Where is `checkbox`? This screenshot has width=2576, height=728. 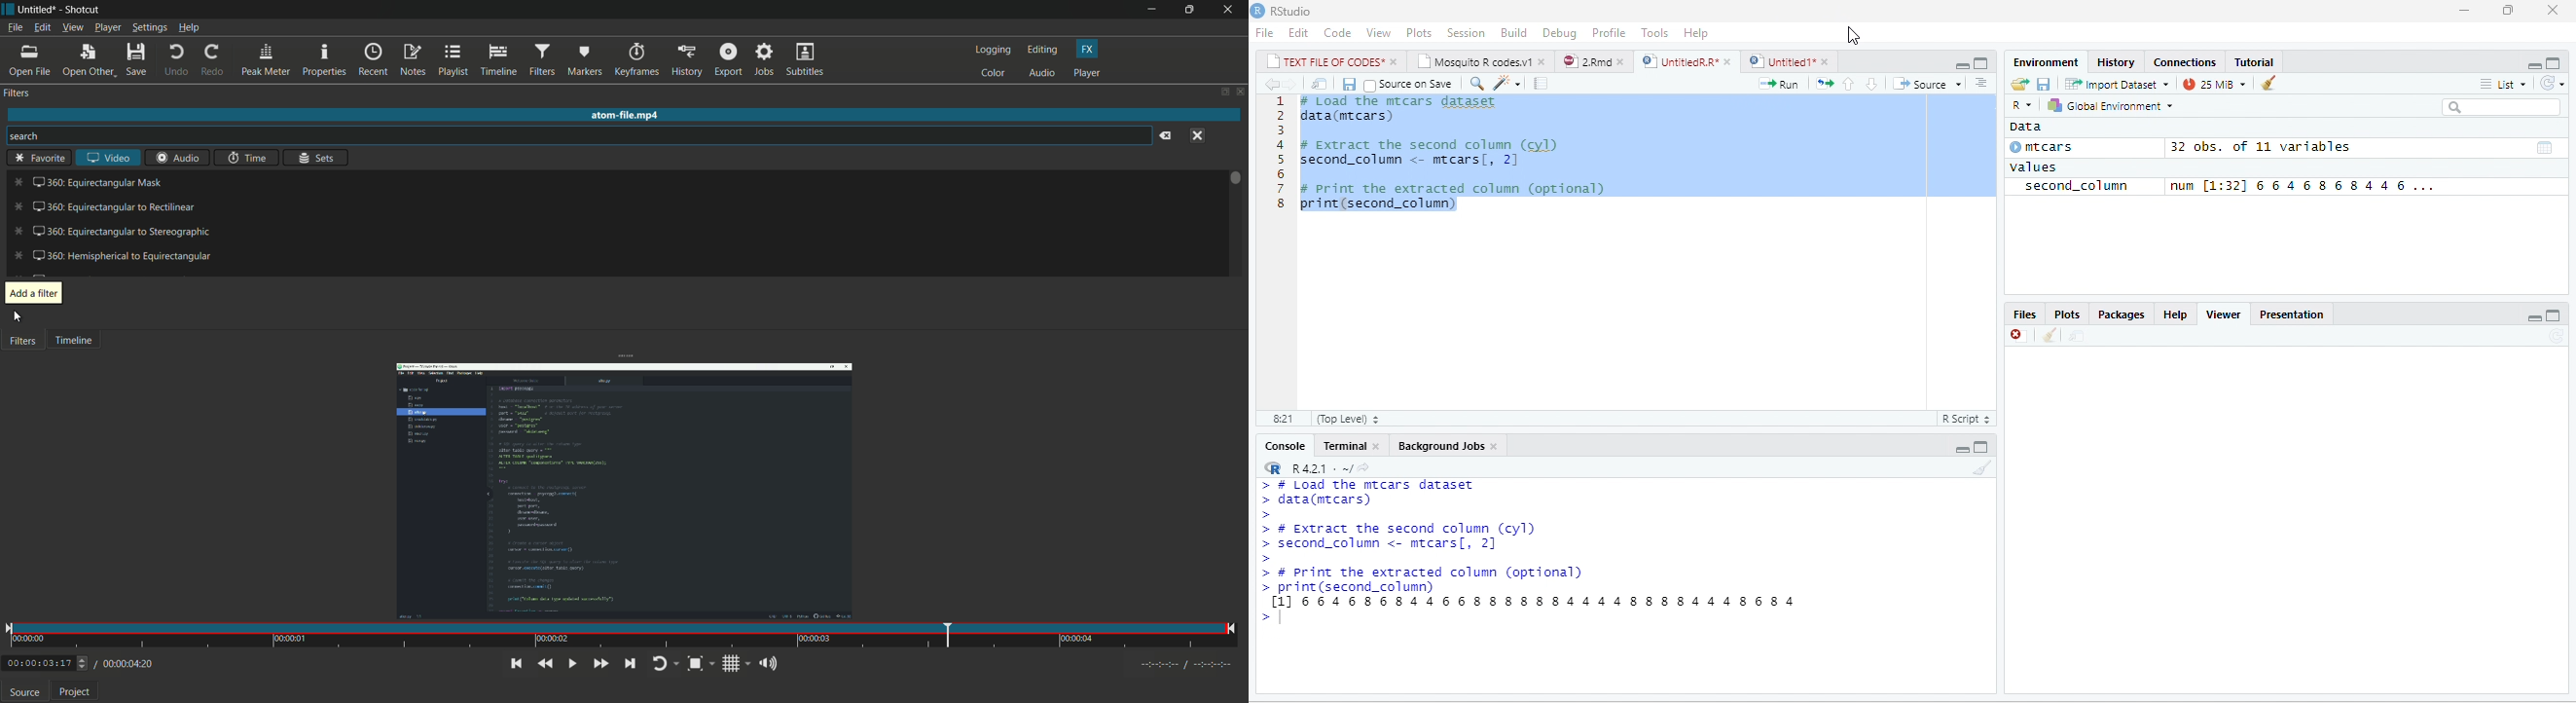 checkbox is located at coordinates (1369, 85).